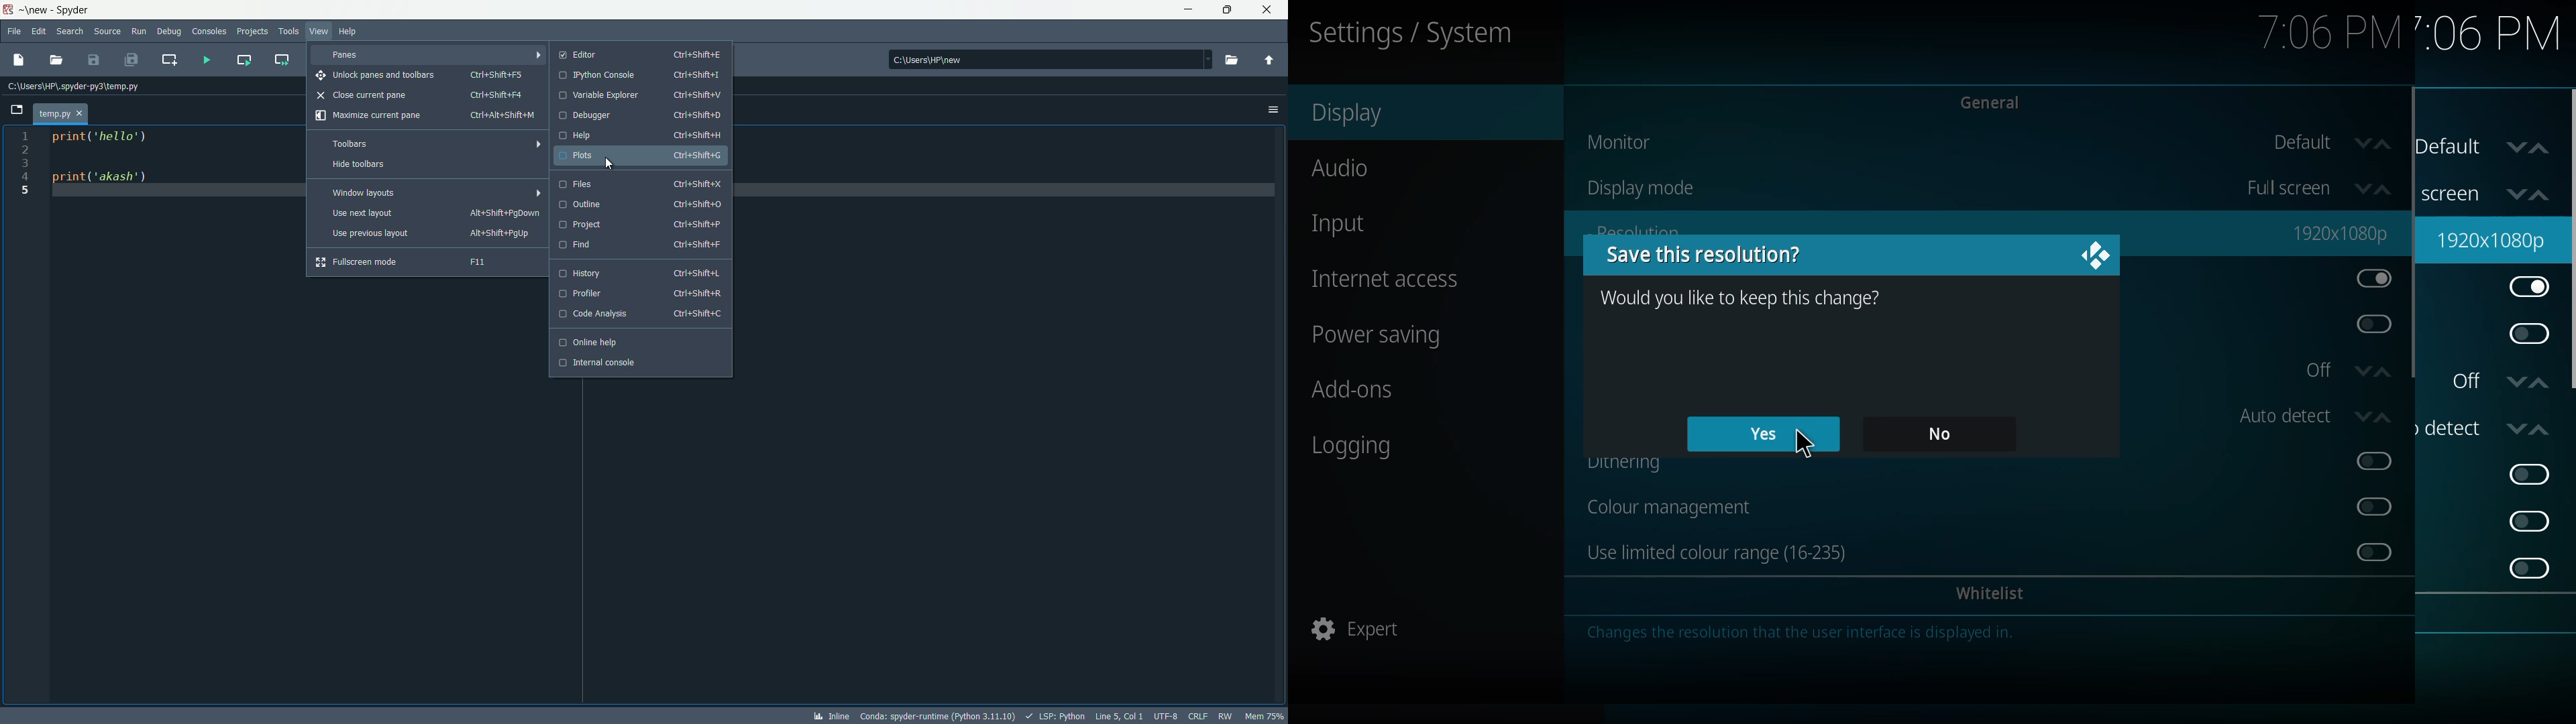  I want to click on tools menu, so click(288, 30).